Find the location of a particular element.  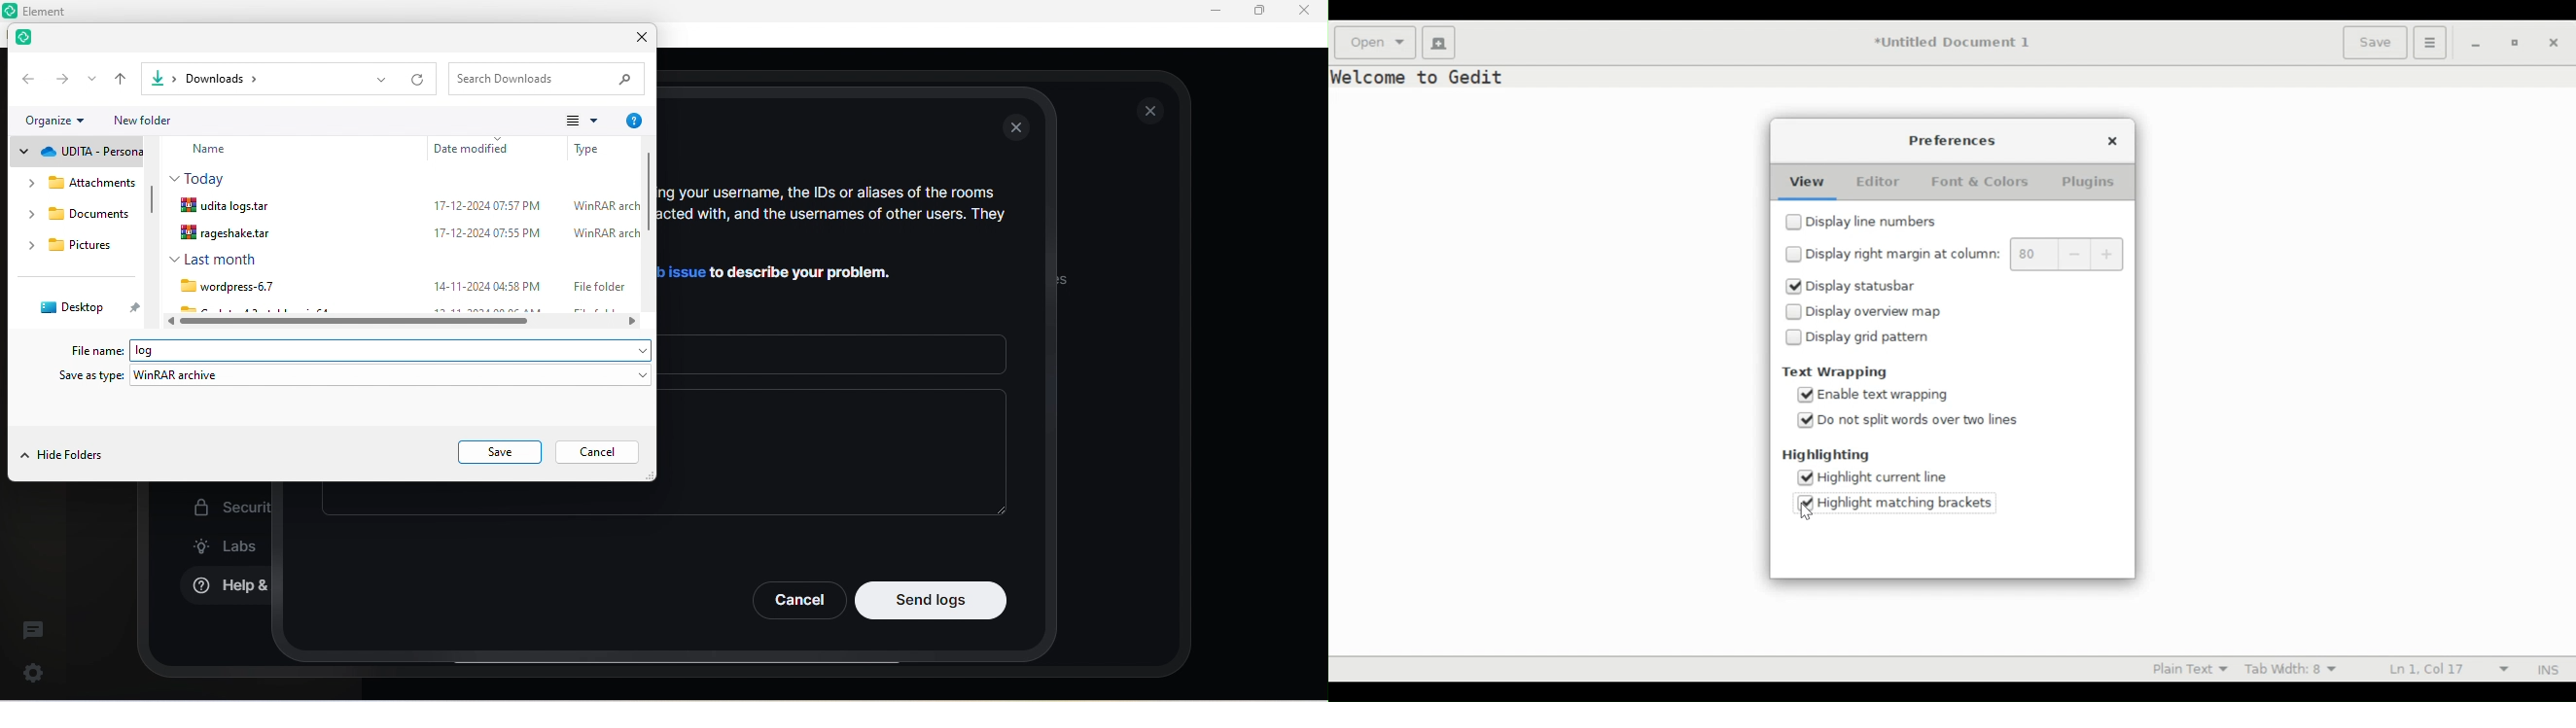

organize is located at coordinates (61, 122).